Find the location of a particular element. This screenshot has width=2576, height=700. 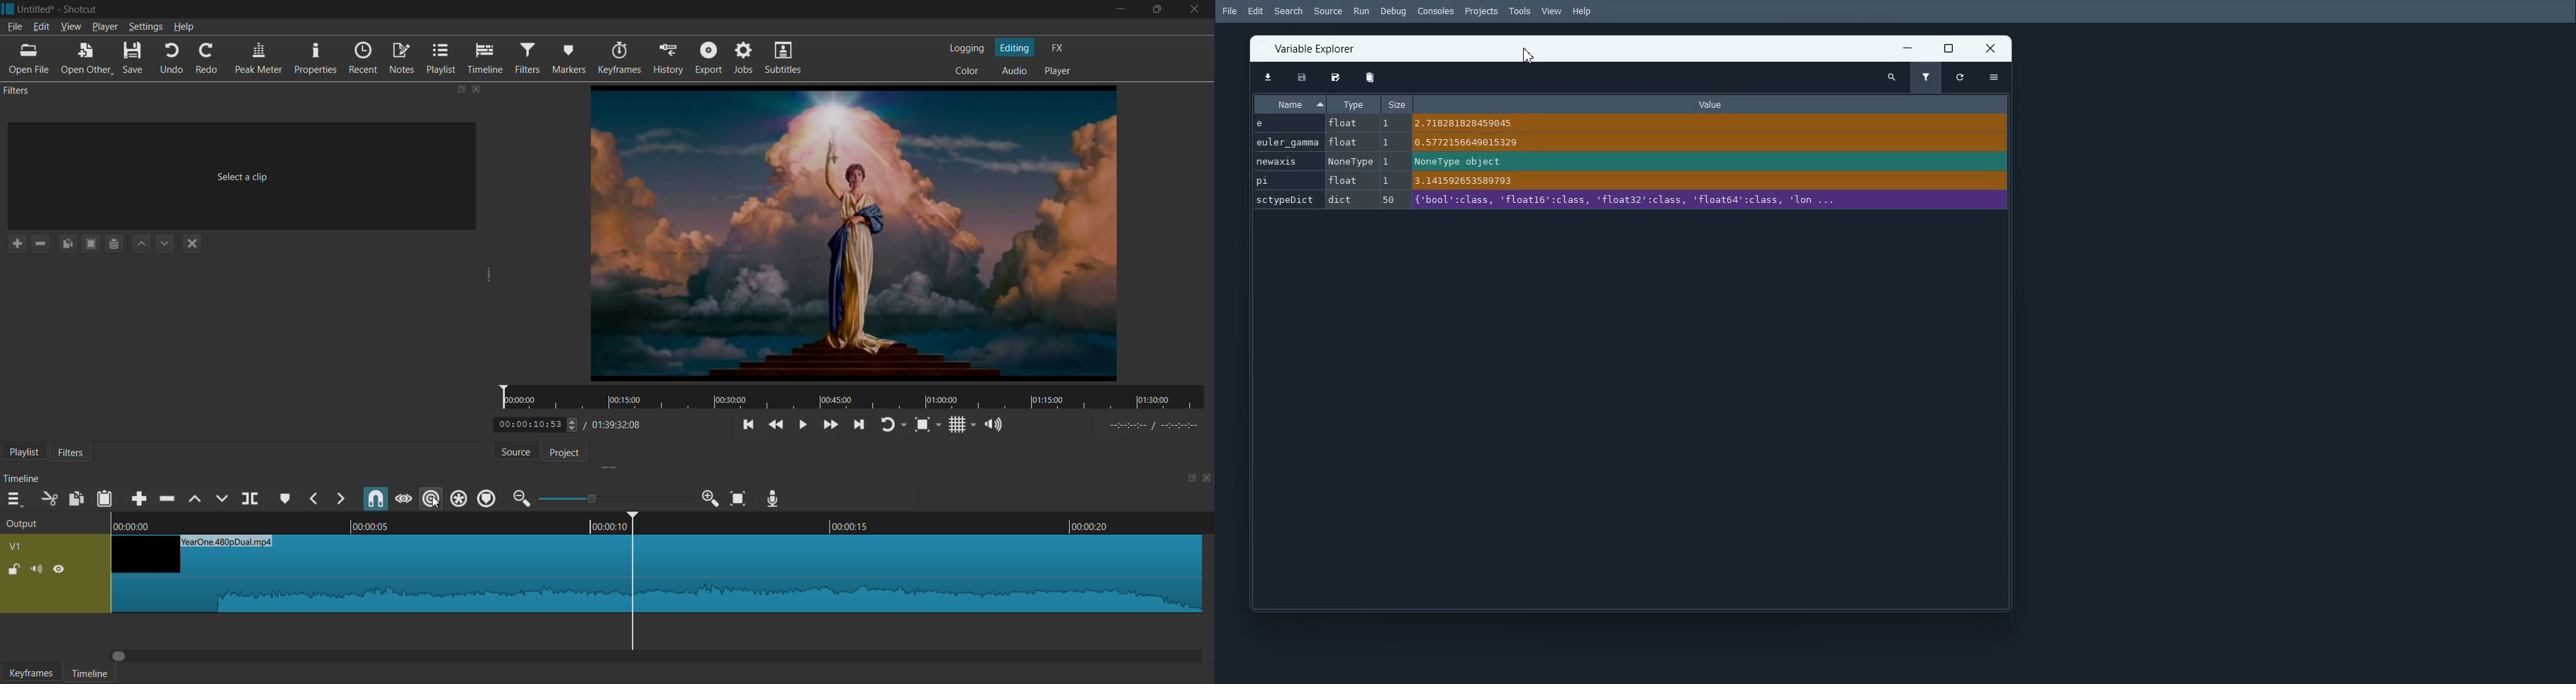

toggle play or pause is located at coordinates (803, 424).